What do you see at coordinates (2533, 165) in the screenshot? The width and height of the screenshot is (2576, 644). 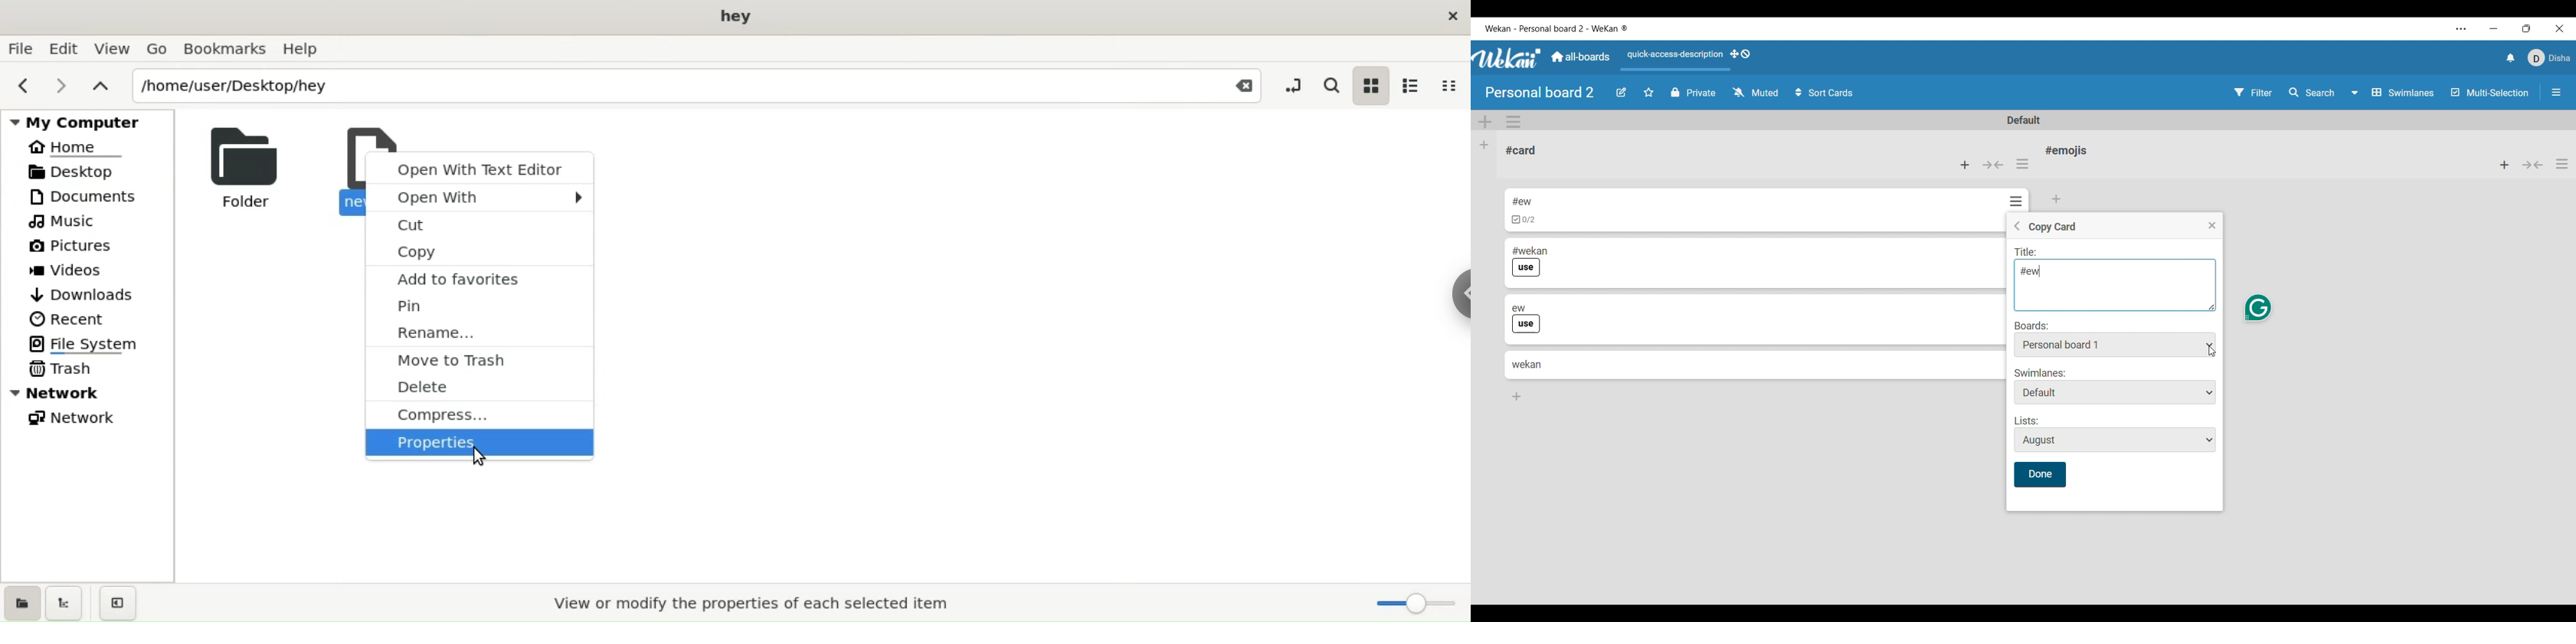 I see `Collapse` at bounding box center [2533, 165].